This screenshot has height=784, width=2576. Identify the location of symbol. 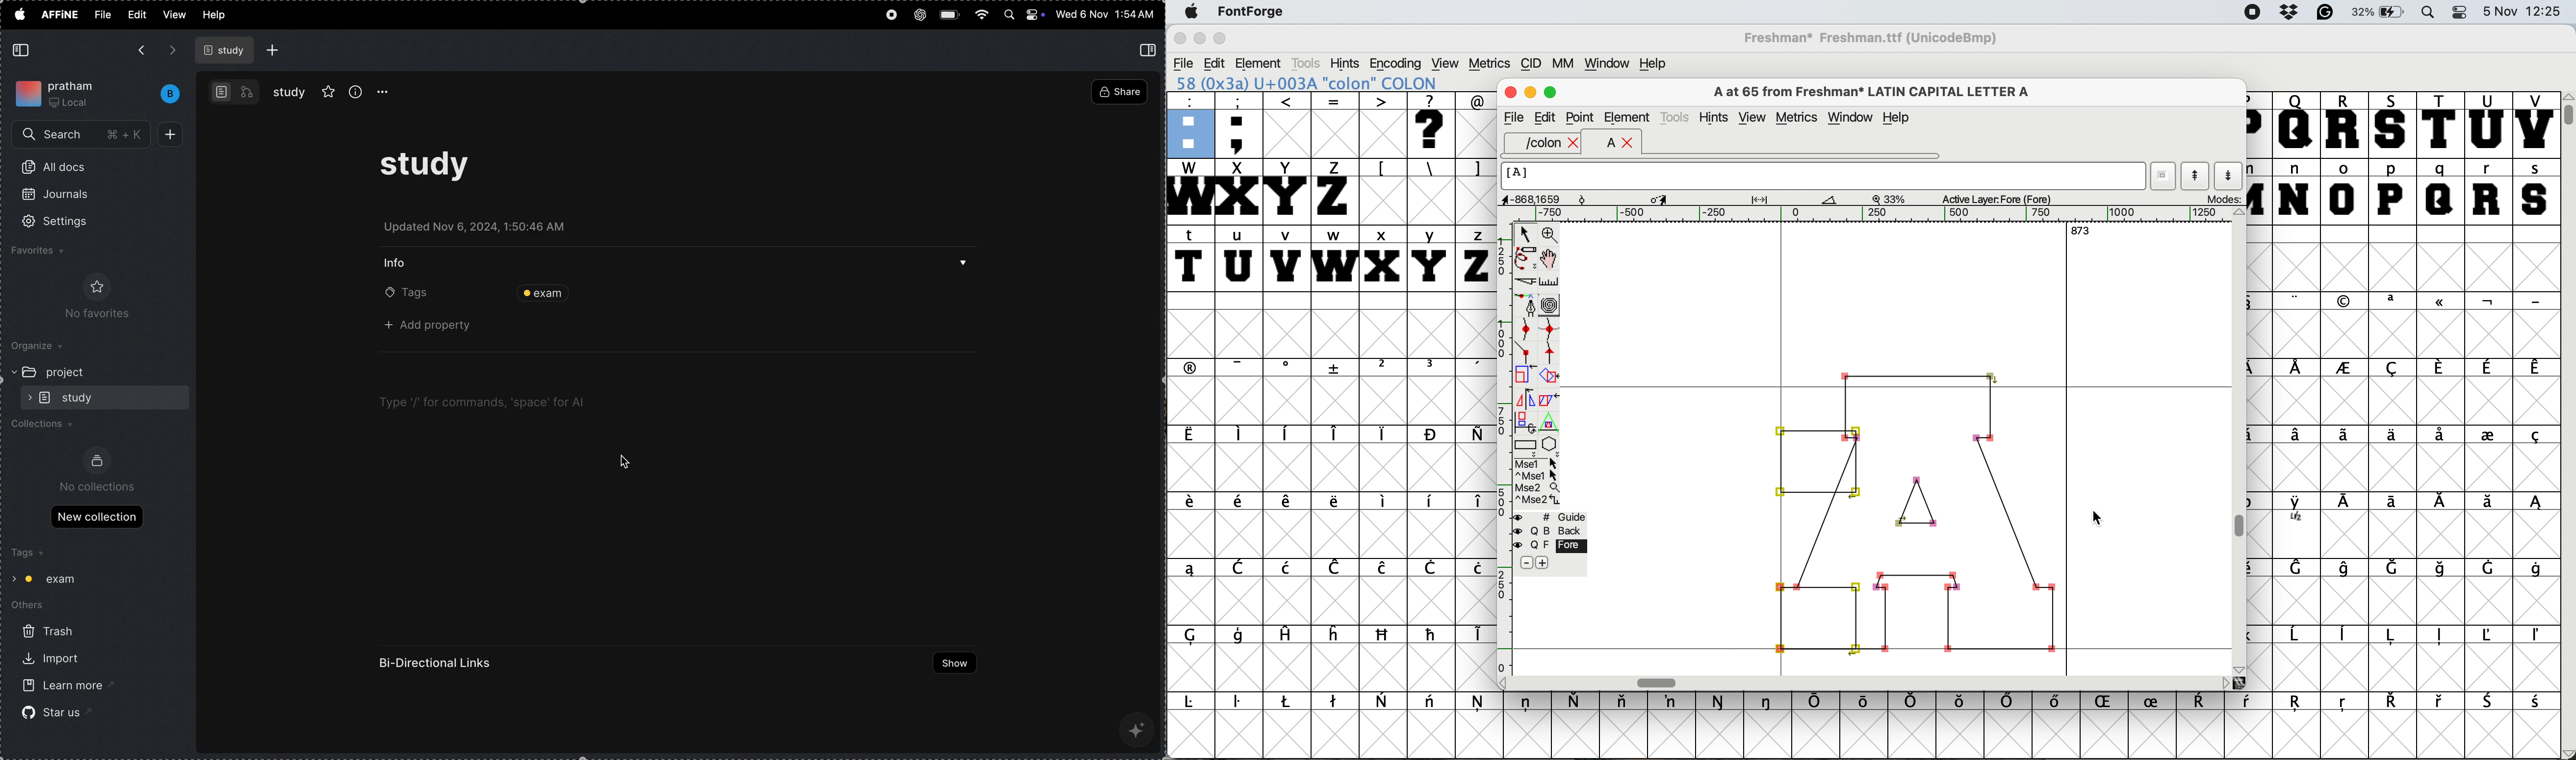
(2393, 368).